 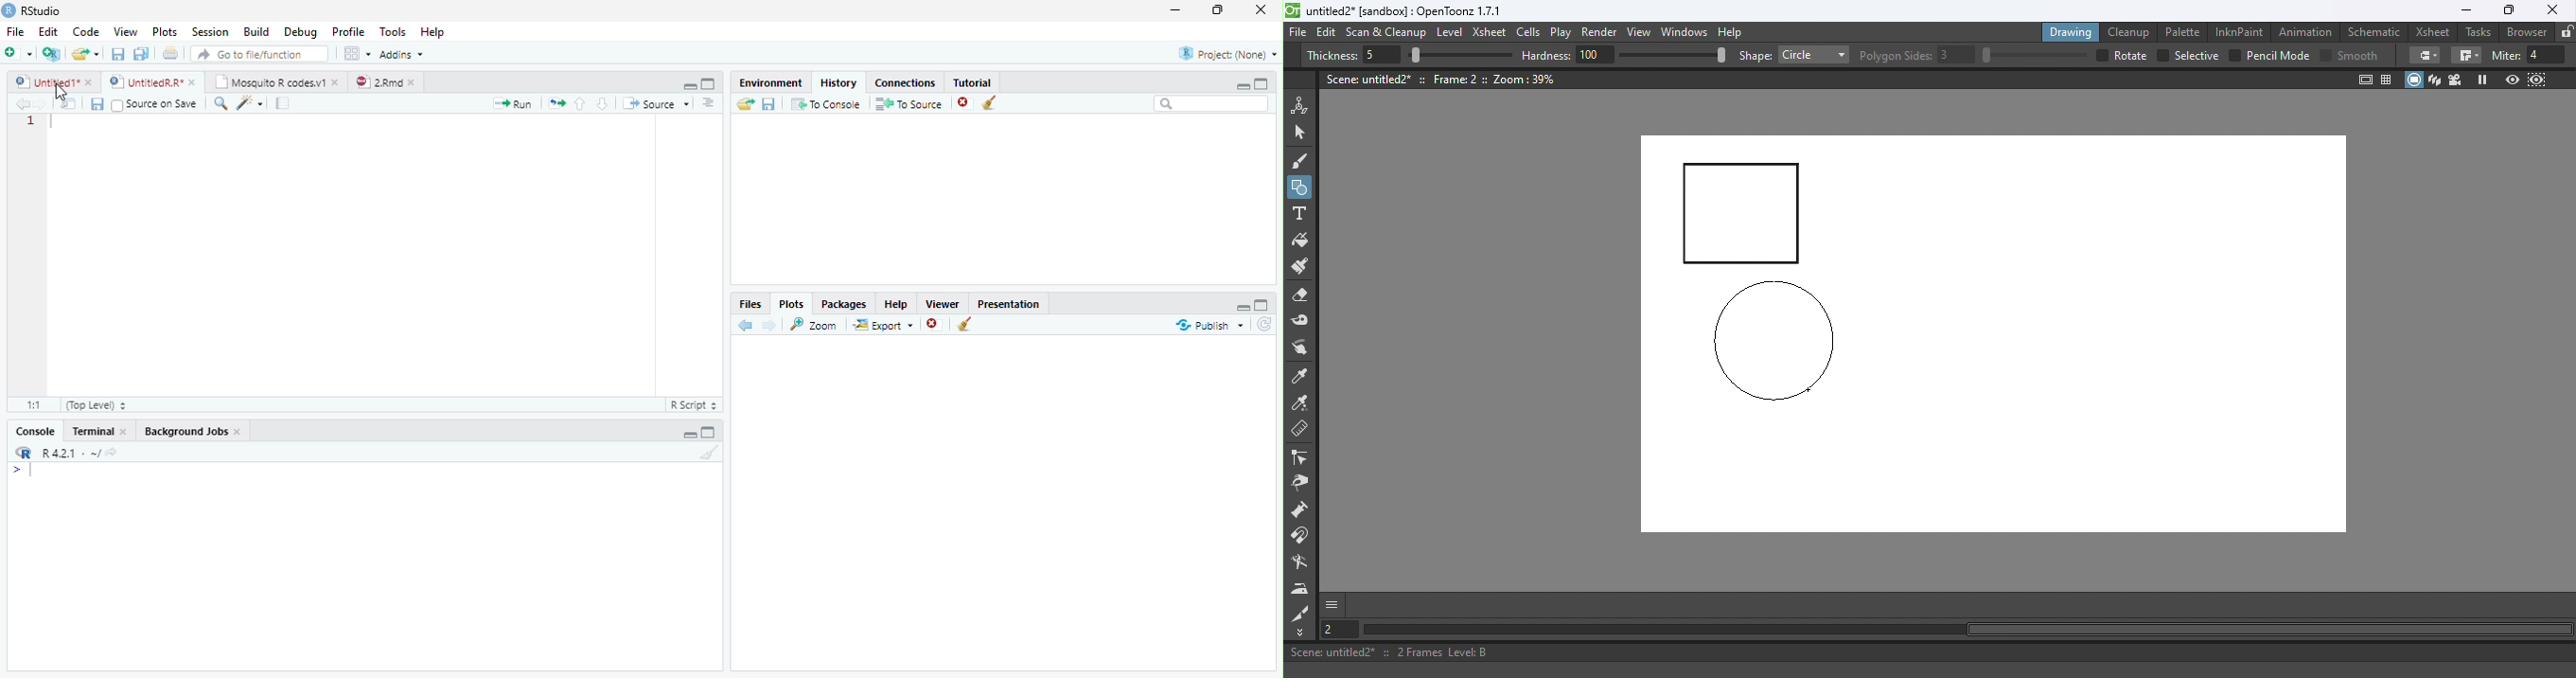 What do you see at coordinates (581, 105) in the screenshot?
I see `Go to previous section of code` at bounding box center [581, 105].